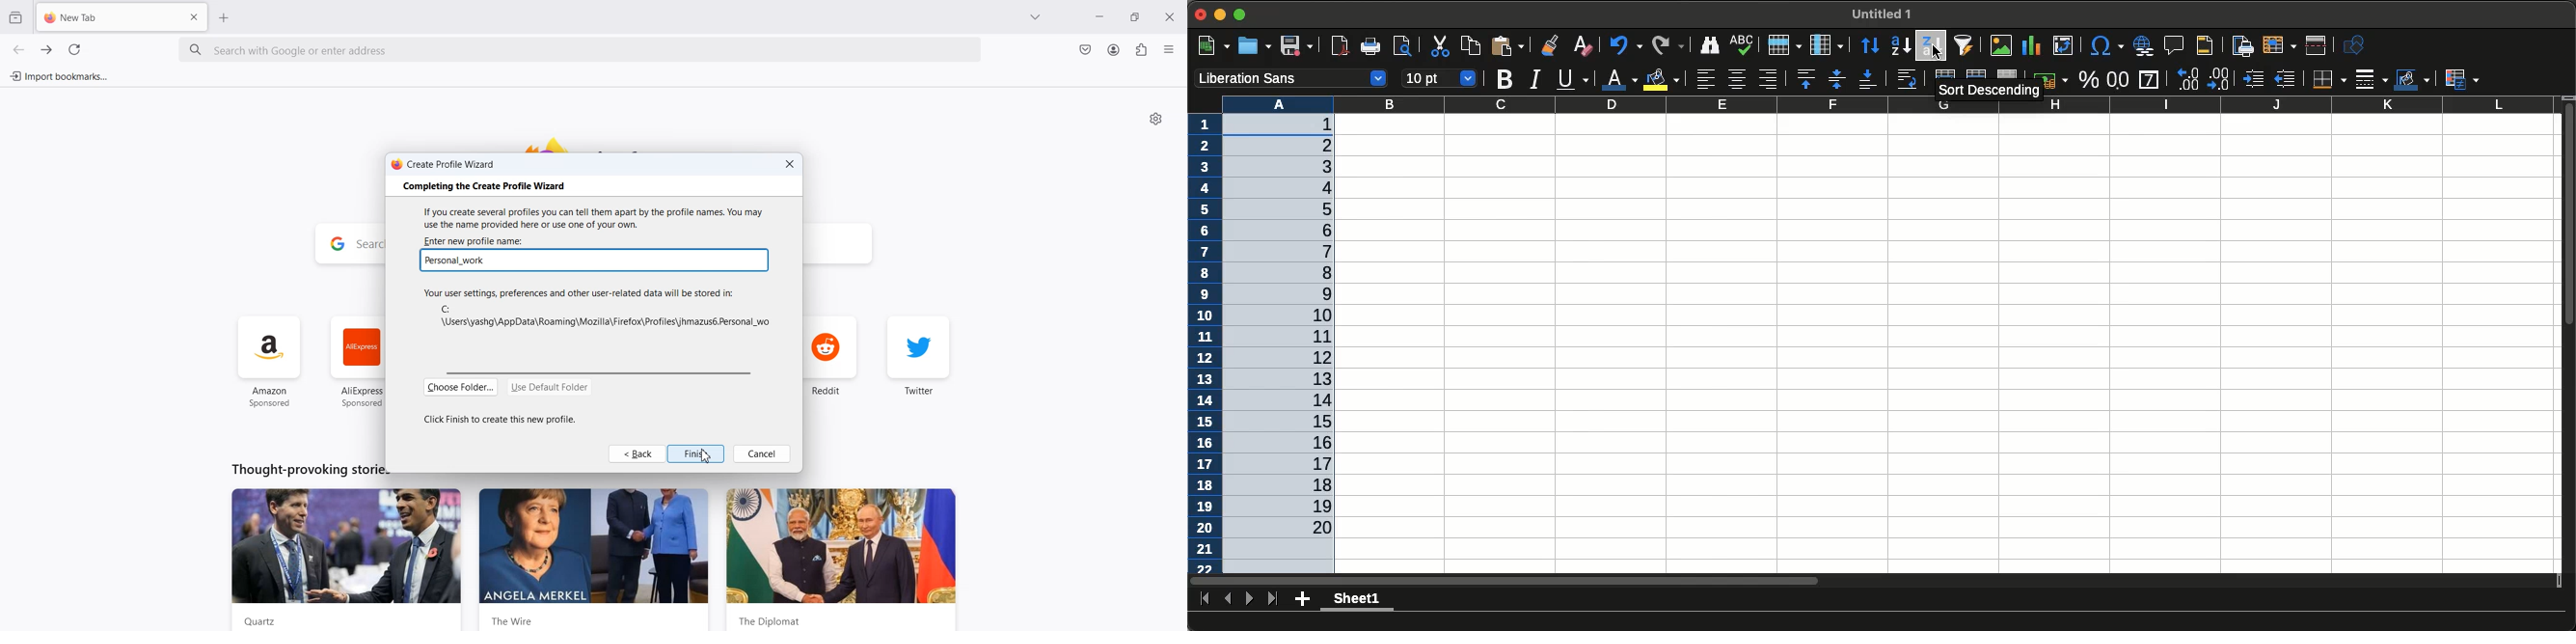 This screenshot has width=2576, height=644. What do you see at coordinates (1873, 104) in the screenshot?
I see `Column` at bounding box center [1873, 104].